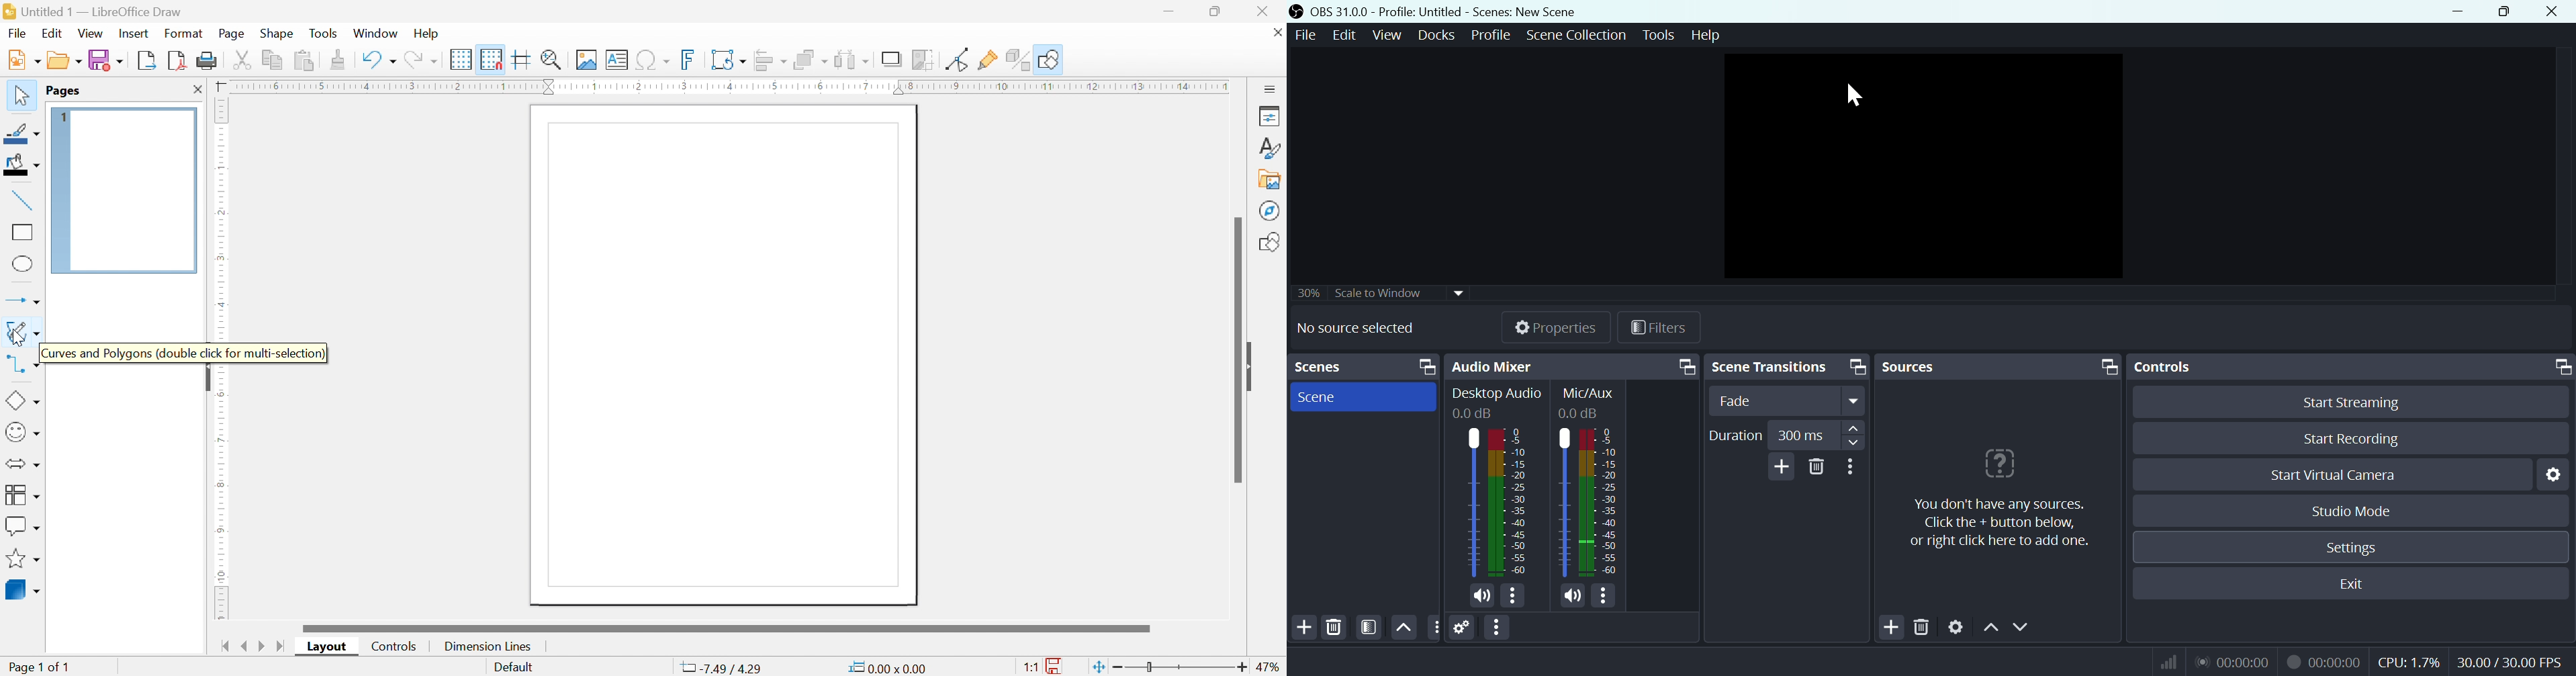 The image size is (2576, 700). I want to click on Duration, so click(1789, 434).